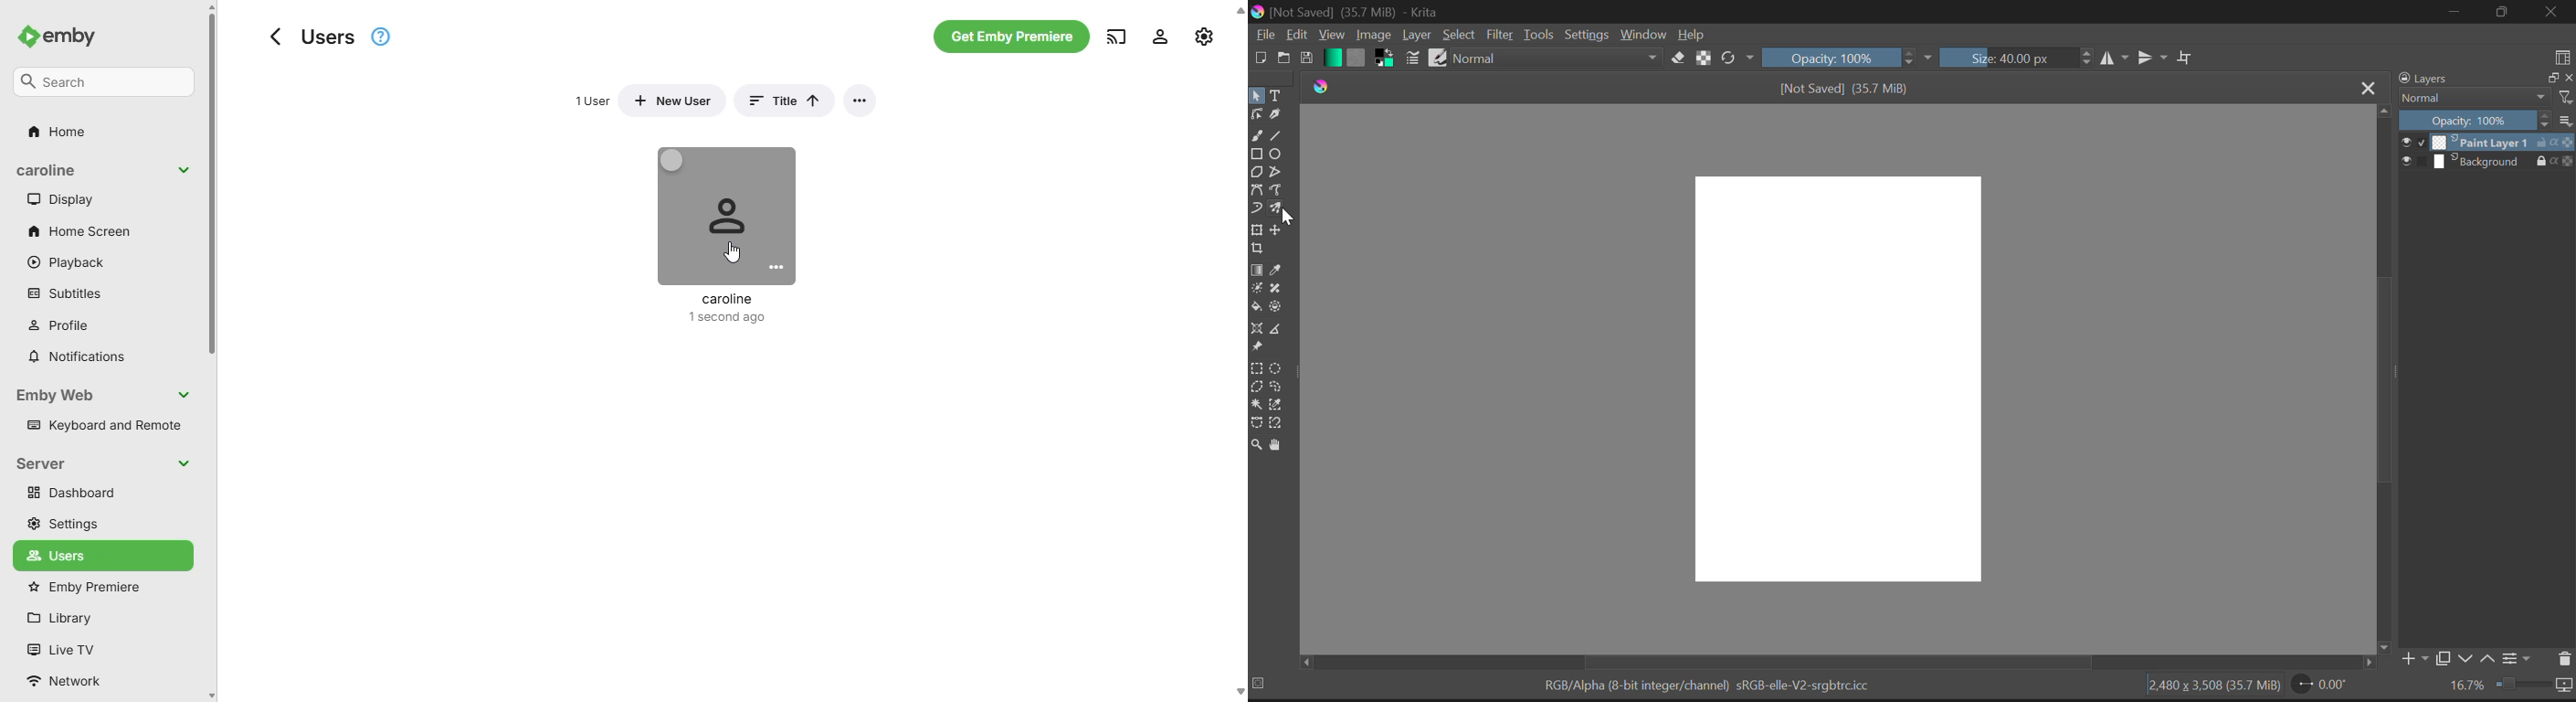 Image resolution: width=2576 pixels, height=728 pixels. What do you see at coordinates (1278, 134) in the screenshot?
I see `Line` at bounding box center [1278, 134].